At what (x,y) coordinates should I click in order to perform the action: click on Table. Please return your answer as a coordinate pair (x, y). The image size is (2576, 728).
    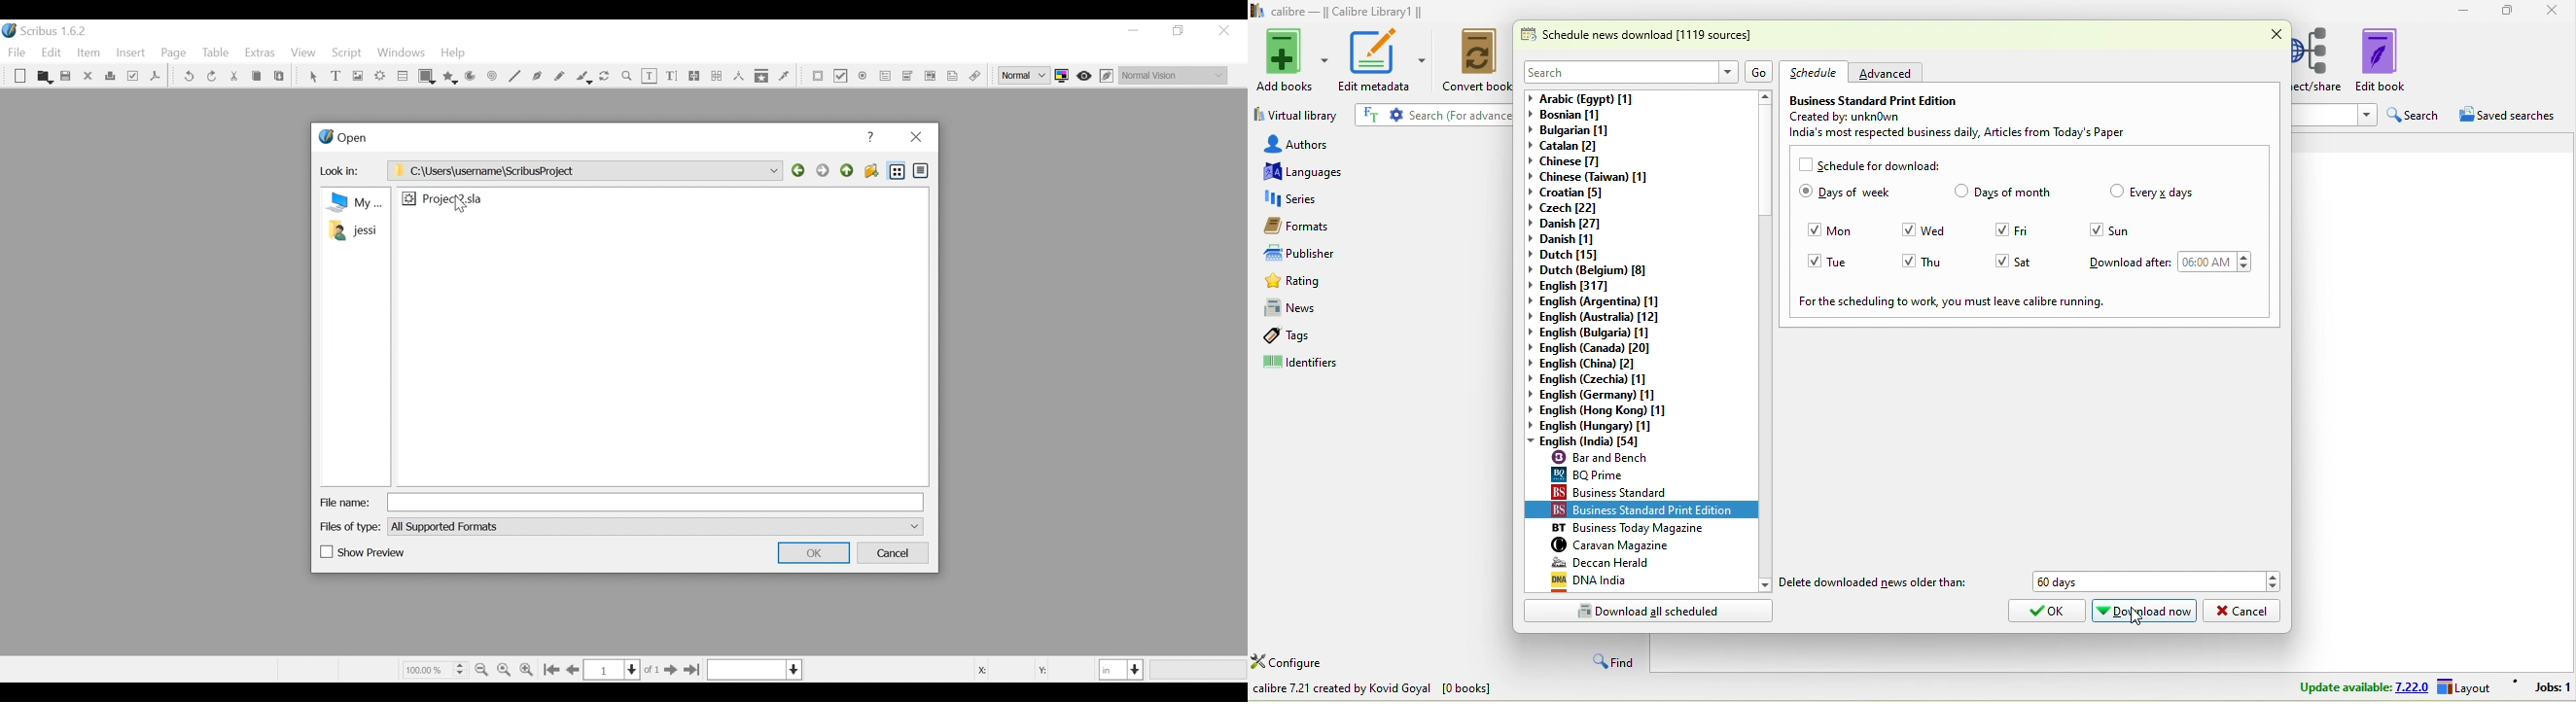
    Looking at the image, I should click on (216, 54).